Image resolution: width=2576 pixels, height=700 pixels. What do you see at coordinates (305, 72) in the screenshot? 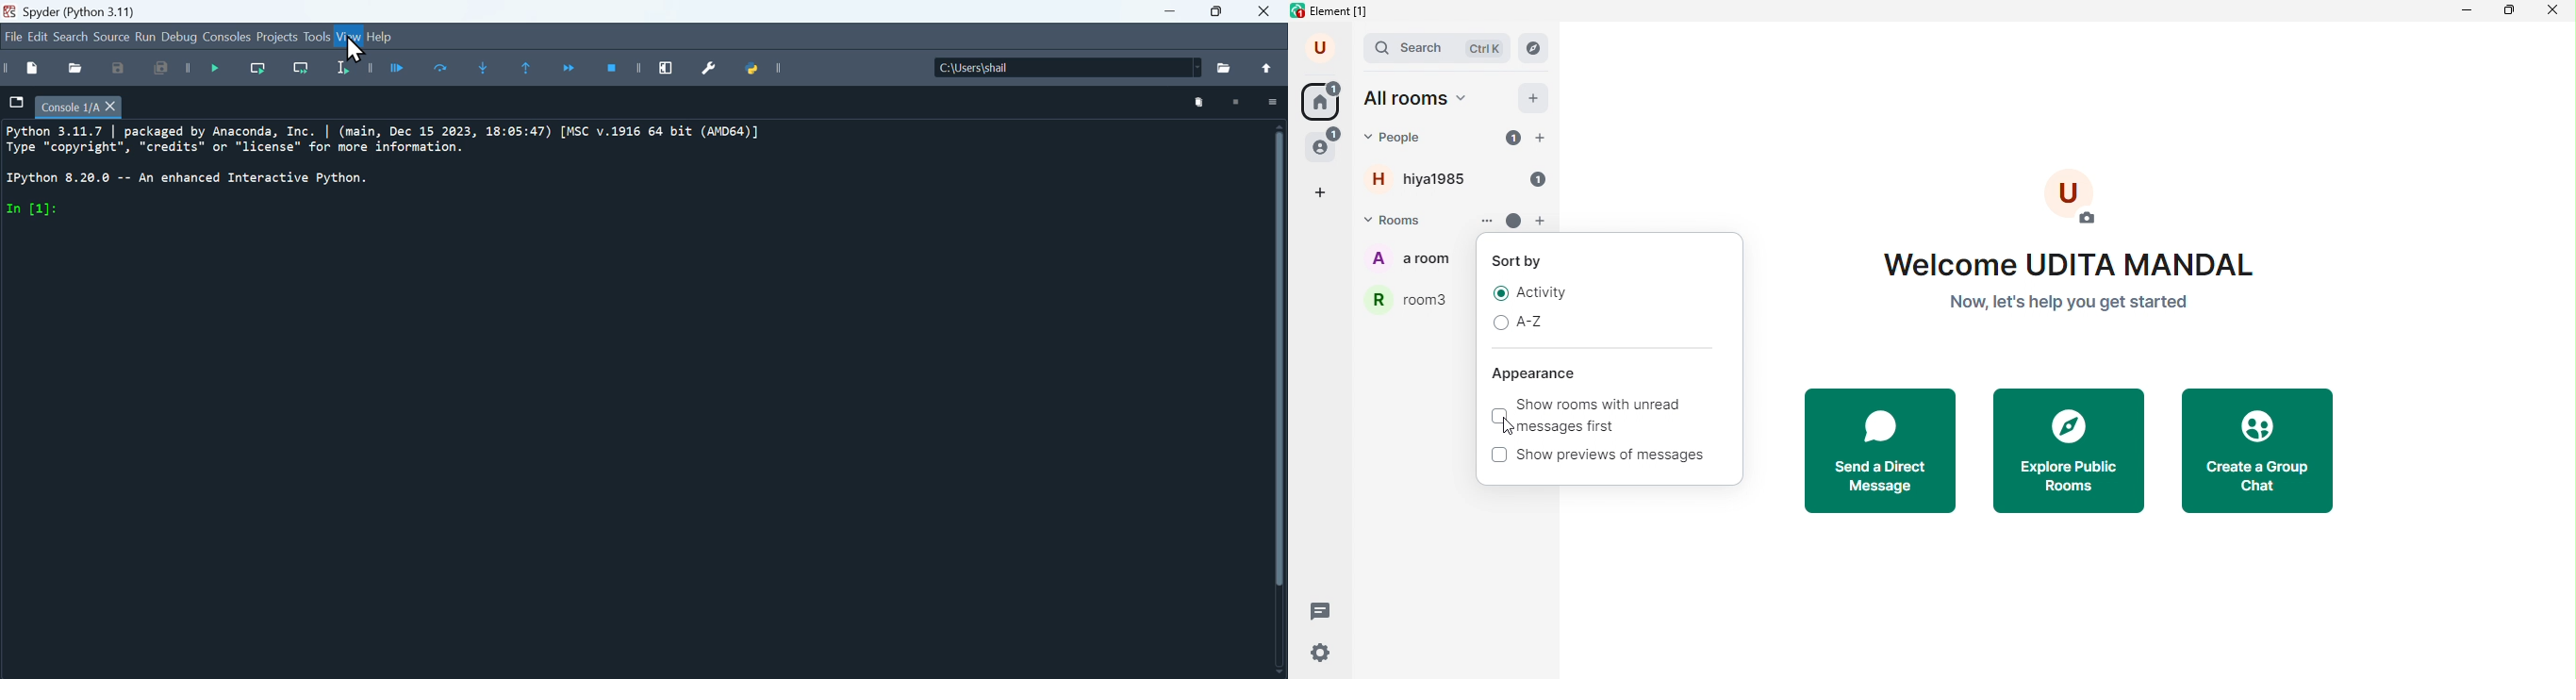
I see `Run current line and go to the next one` at bounding box center [305, 72].